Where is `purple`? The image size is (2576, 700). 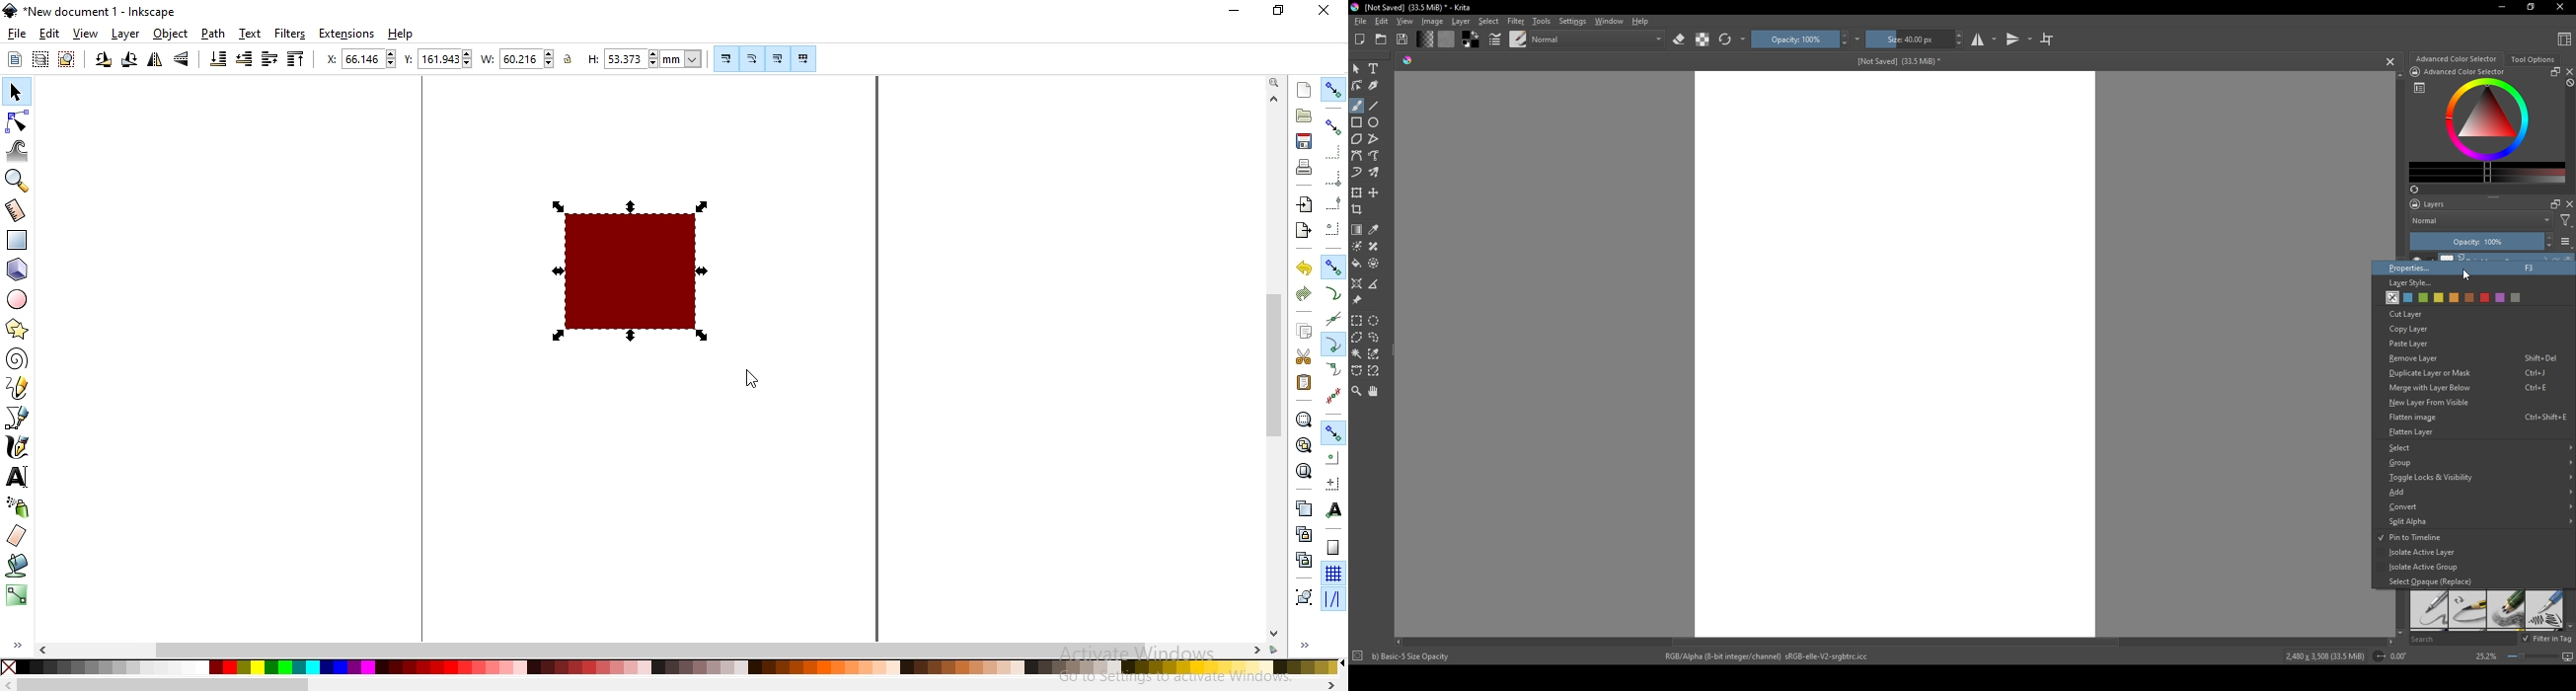
purple is located at coordinates (2502, 298).